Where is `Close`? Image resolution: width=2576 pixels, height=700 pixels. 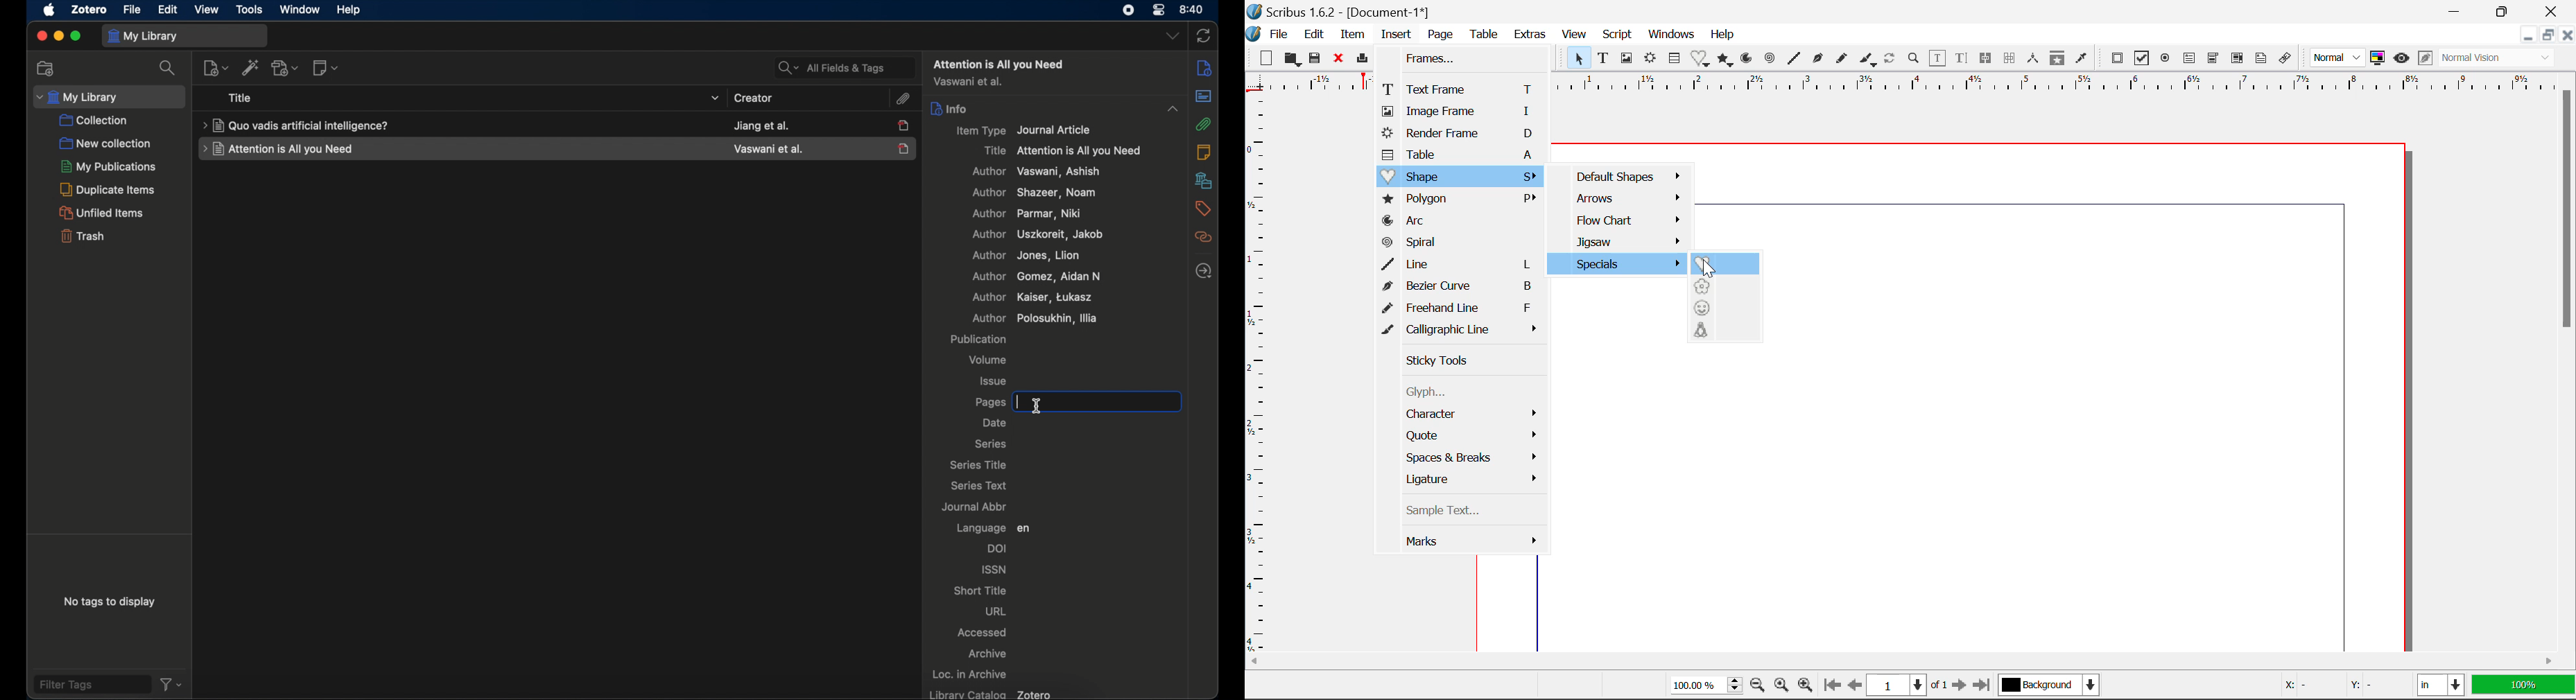 Close is located at coordinates (2555, 11).